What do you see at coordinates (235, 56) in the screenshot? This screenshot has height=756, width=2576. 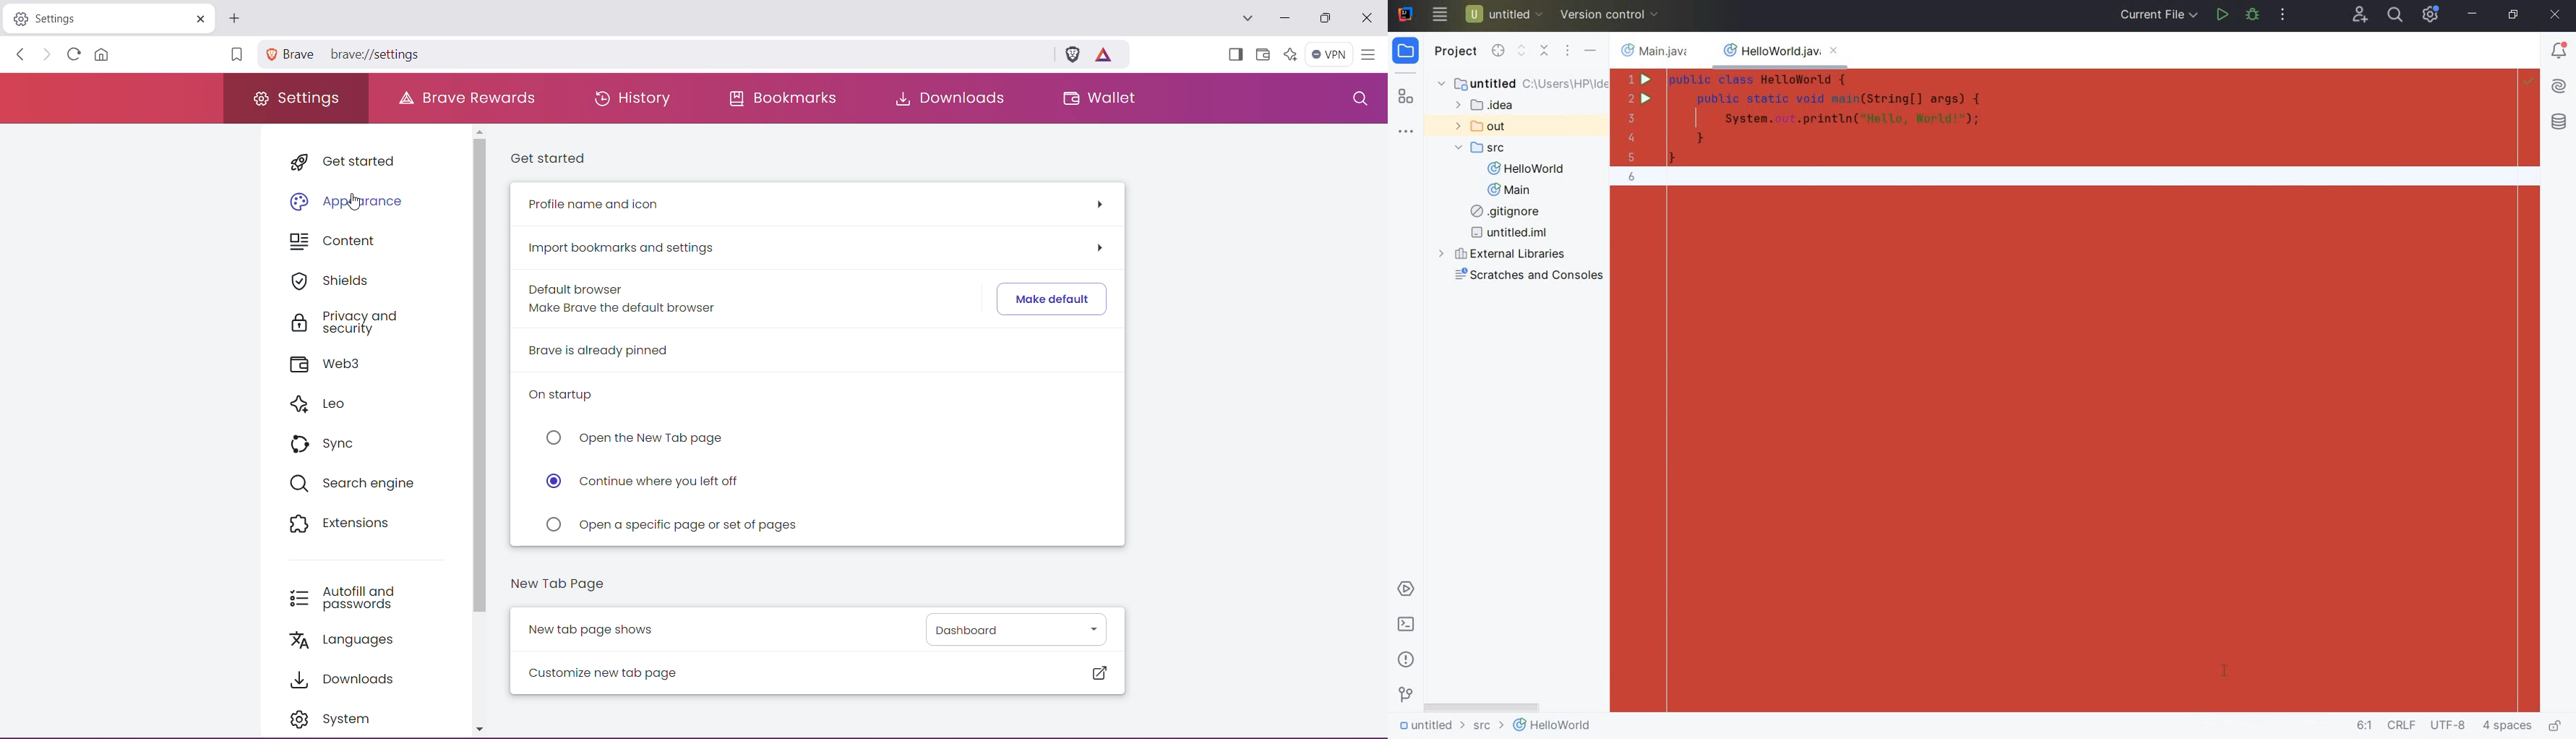 I see `Bookmark this Page` at bounding box center [235, 56].